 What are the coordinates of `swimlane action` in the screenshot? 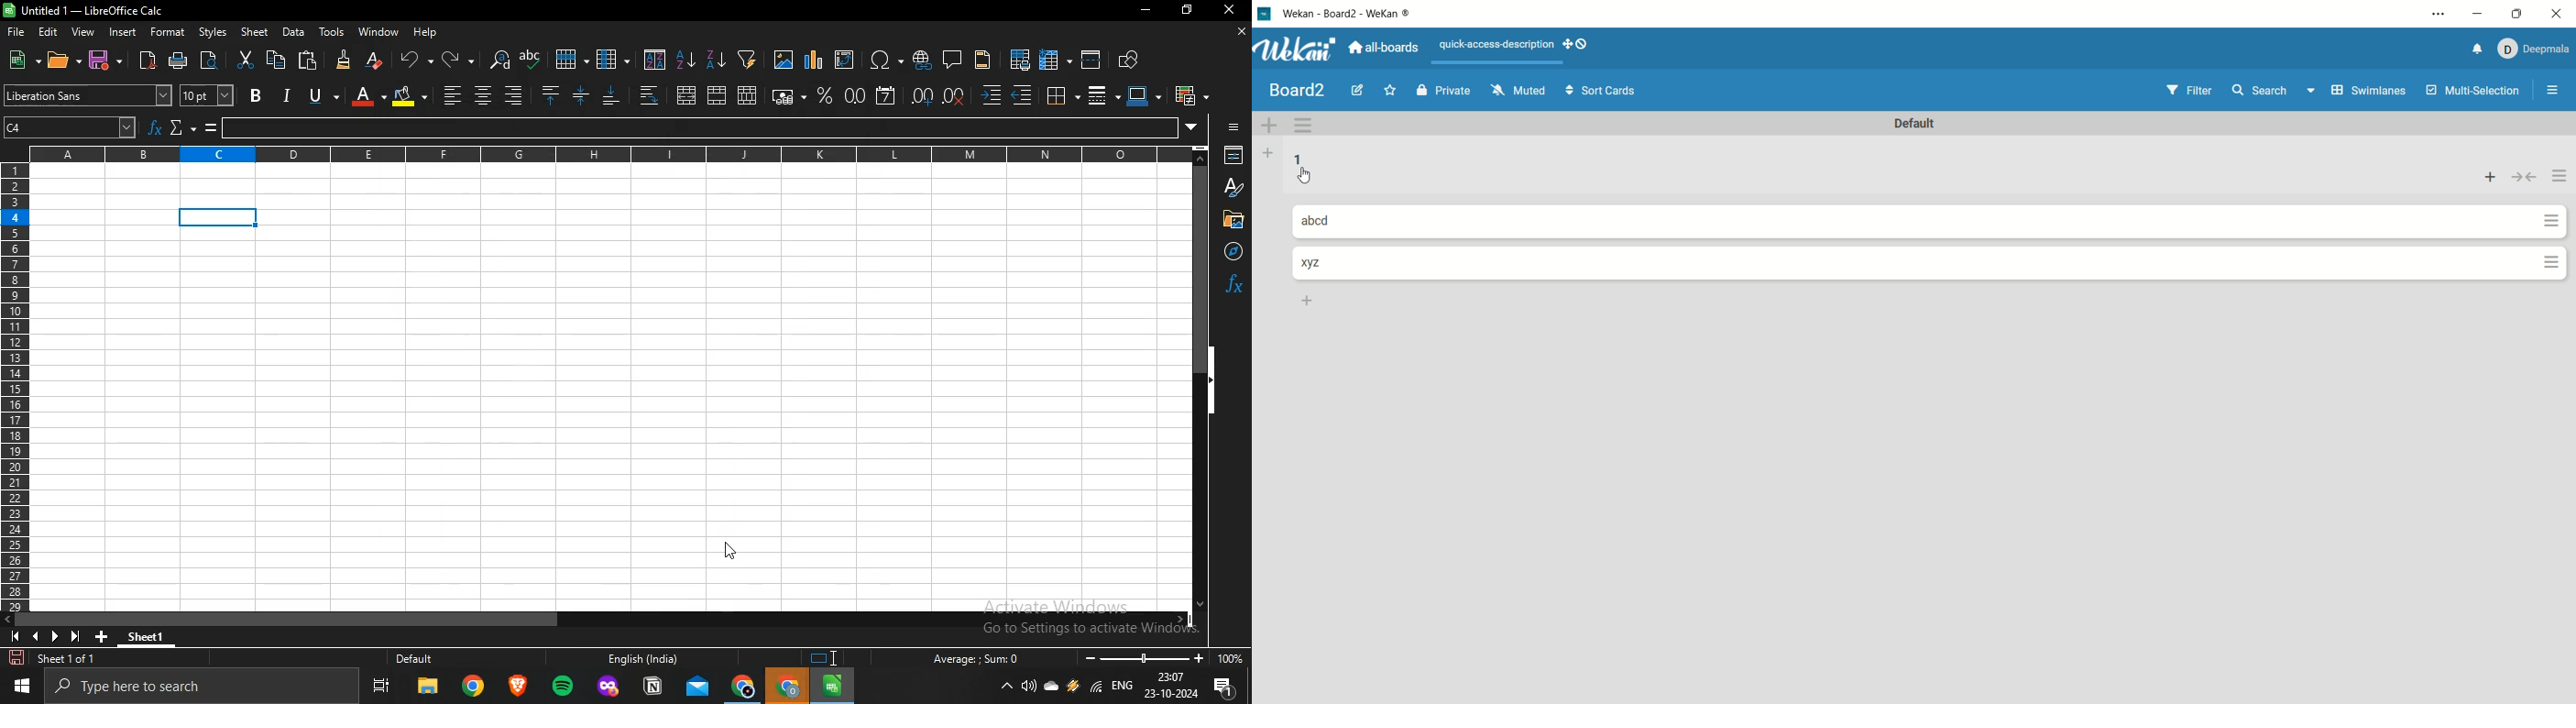 It's located at (1307, 125).